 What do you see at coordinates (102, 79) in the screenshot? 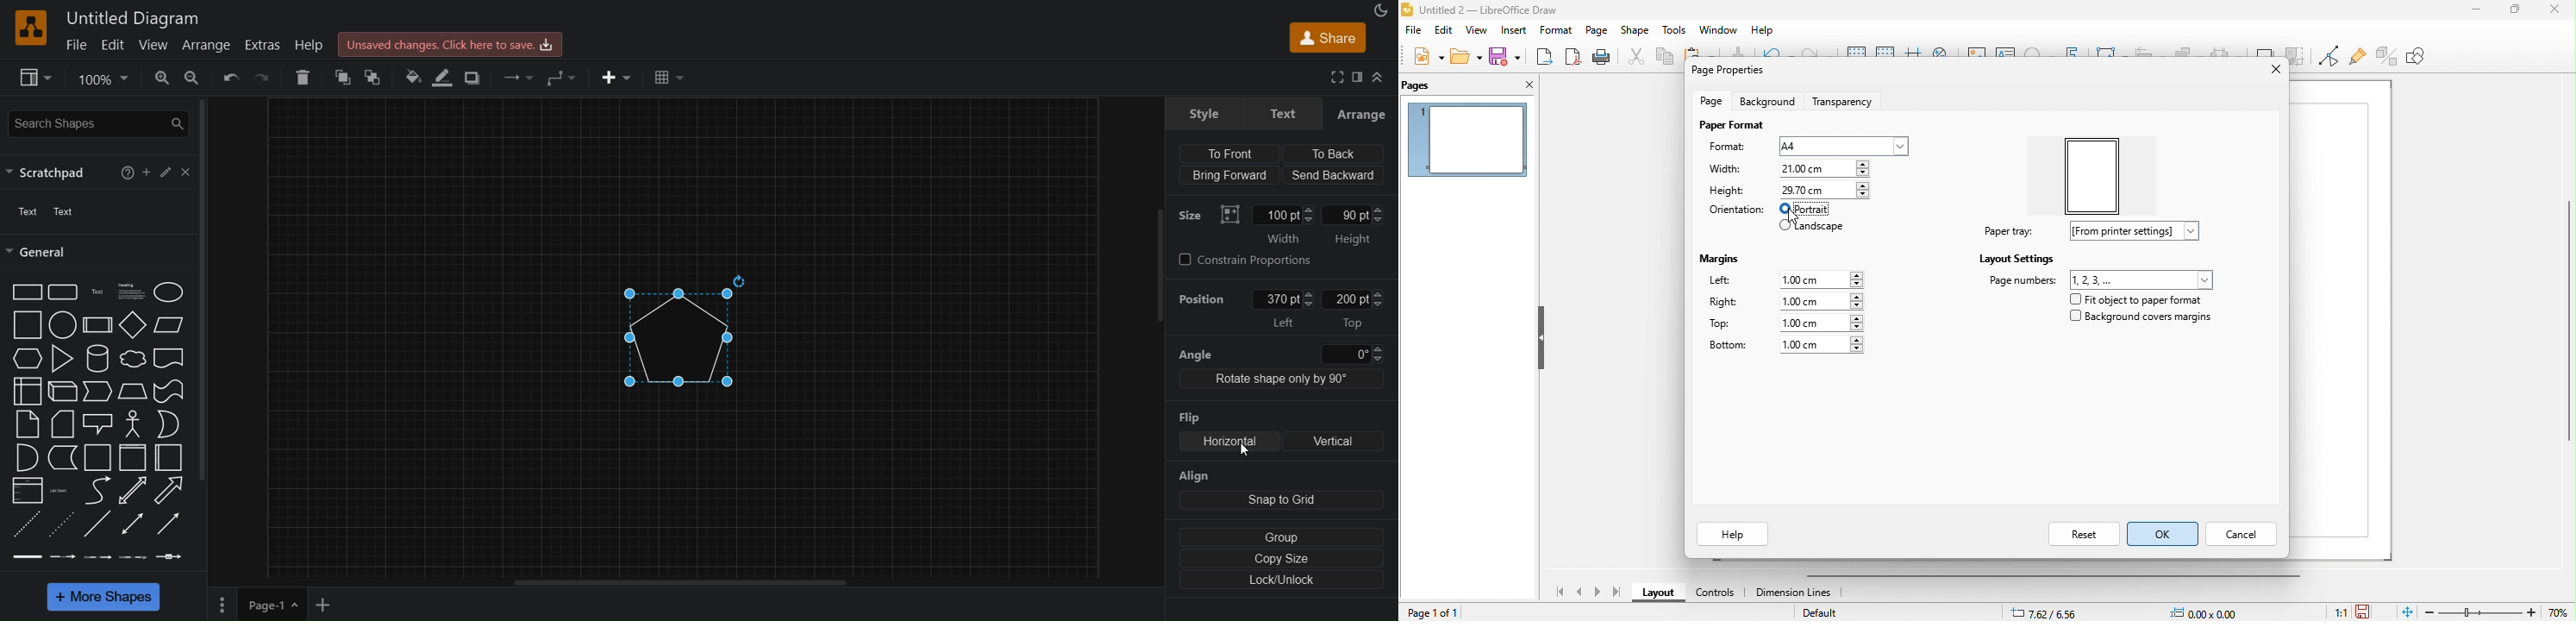
I see `zoom options` at bounding box center [102, 79].